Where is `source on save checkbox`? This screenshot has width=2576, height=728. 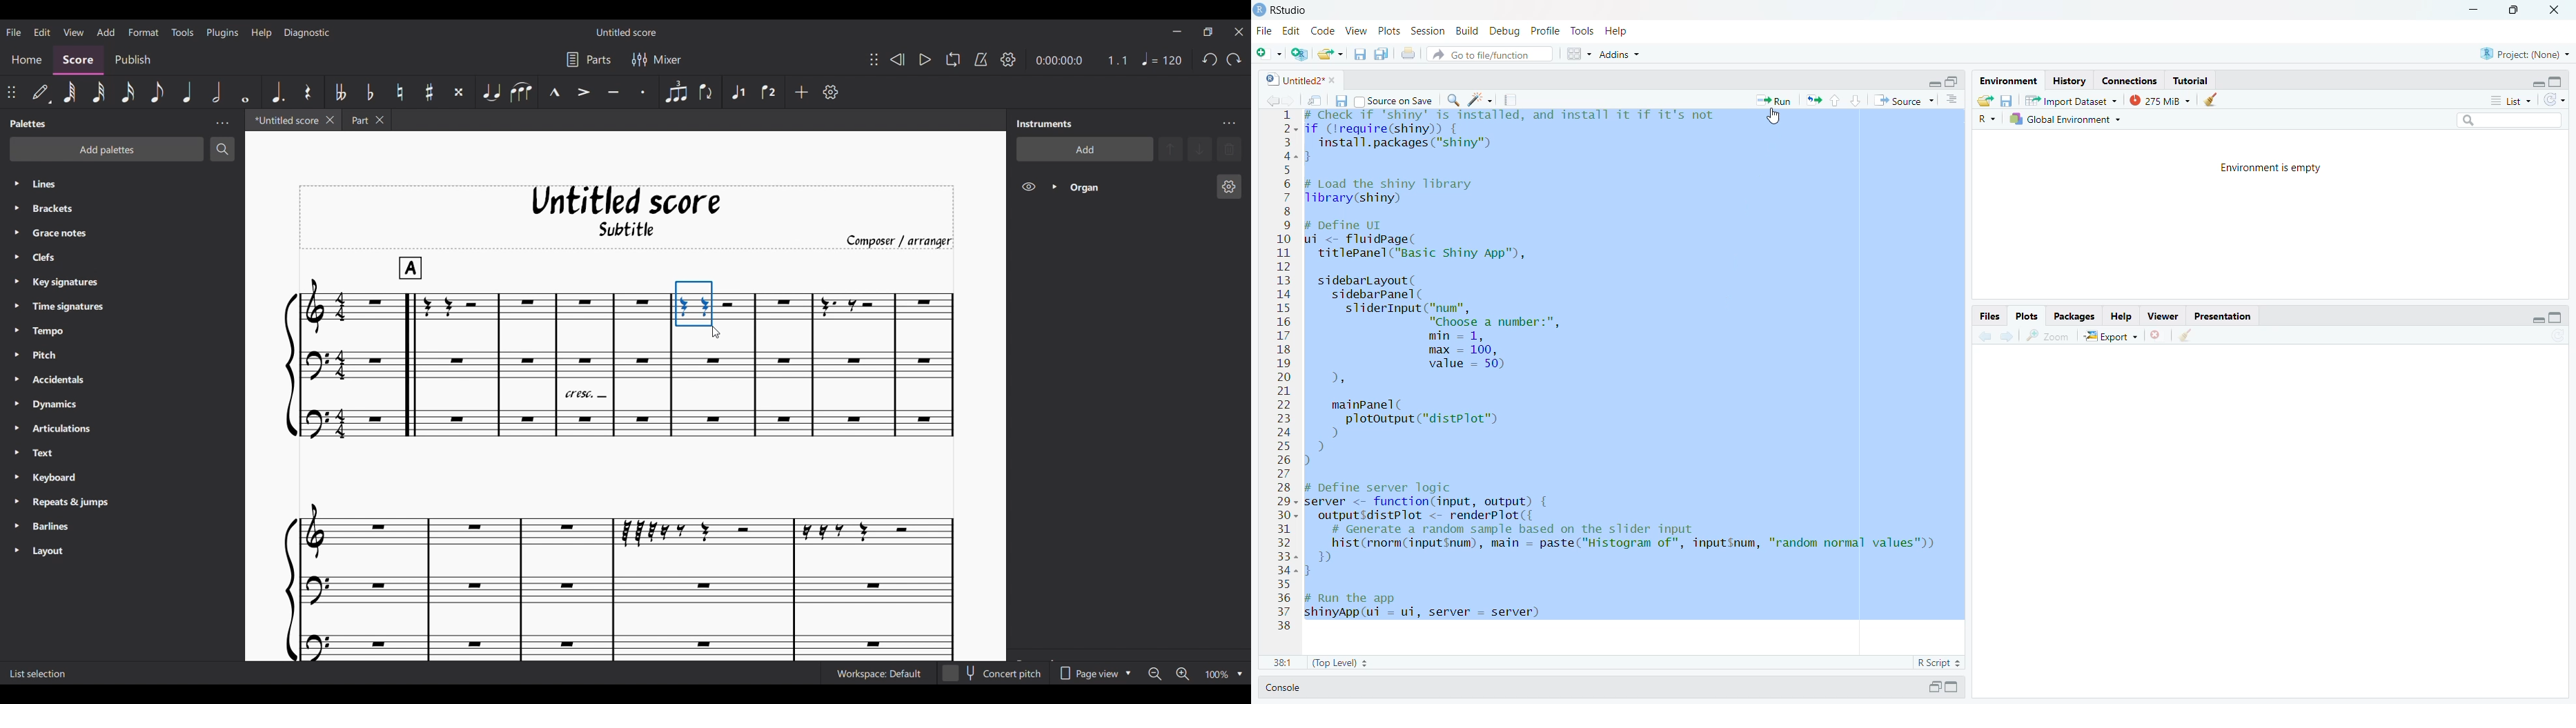
source on save checkbox is located at coordinates (1395, 100).